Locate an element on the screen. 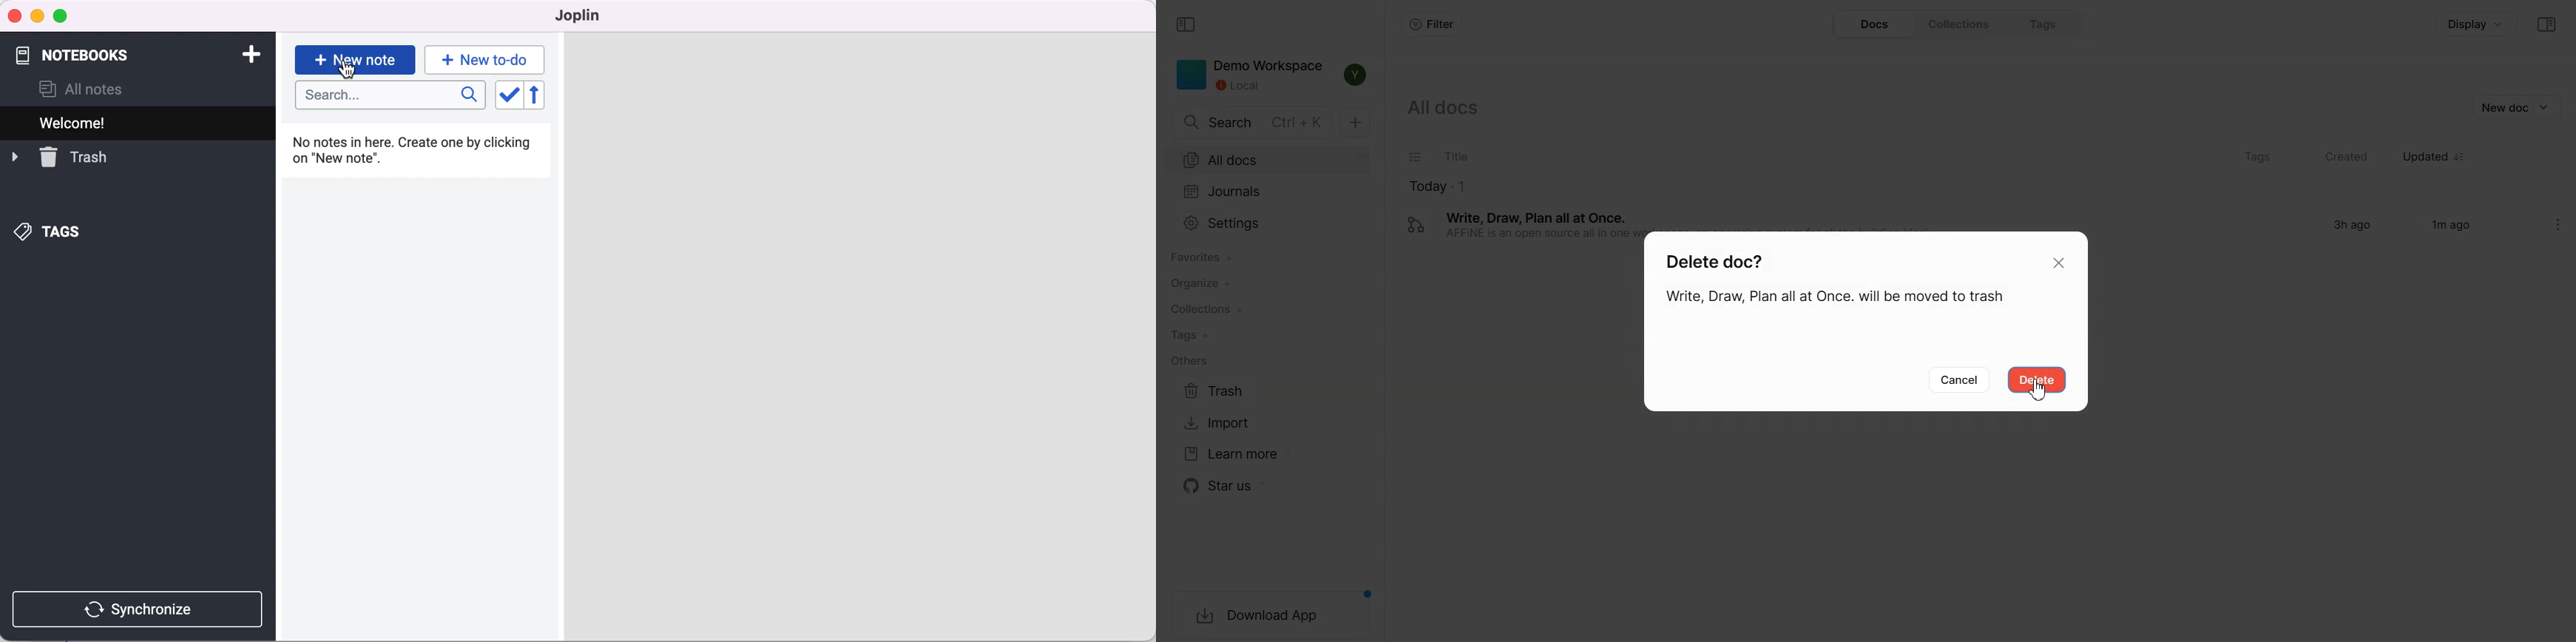 The width and height of the screenshot is (2576, 644). all notes is located at coordinates (94, 88).